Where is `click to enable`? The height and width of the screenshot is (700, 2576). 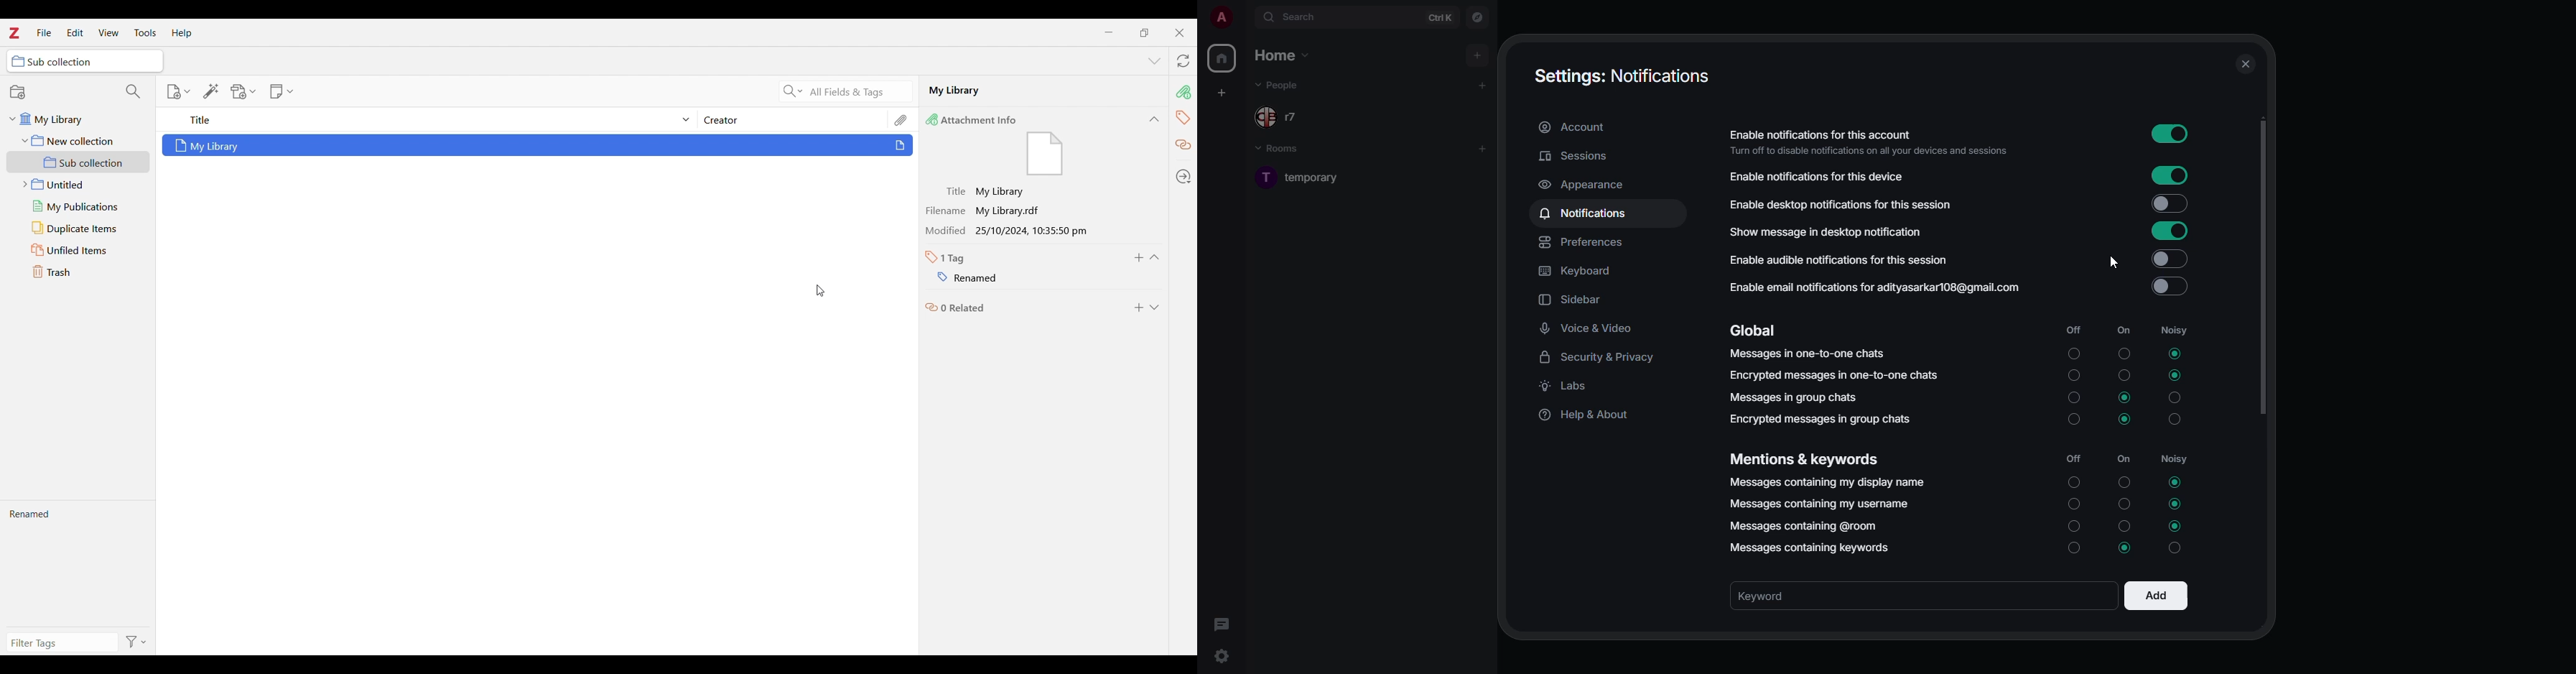
click to enable is located at coordinates (2172, 284).